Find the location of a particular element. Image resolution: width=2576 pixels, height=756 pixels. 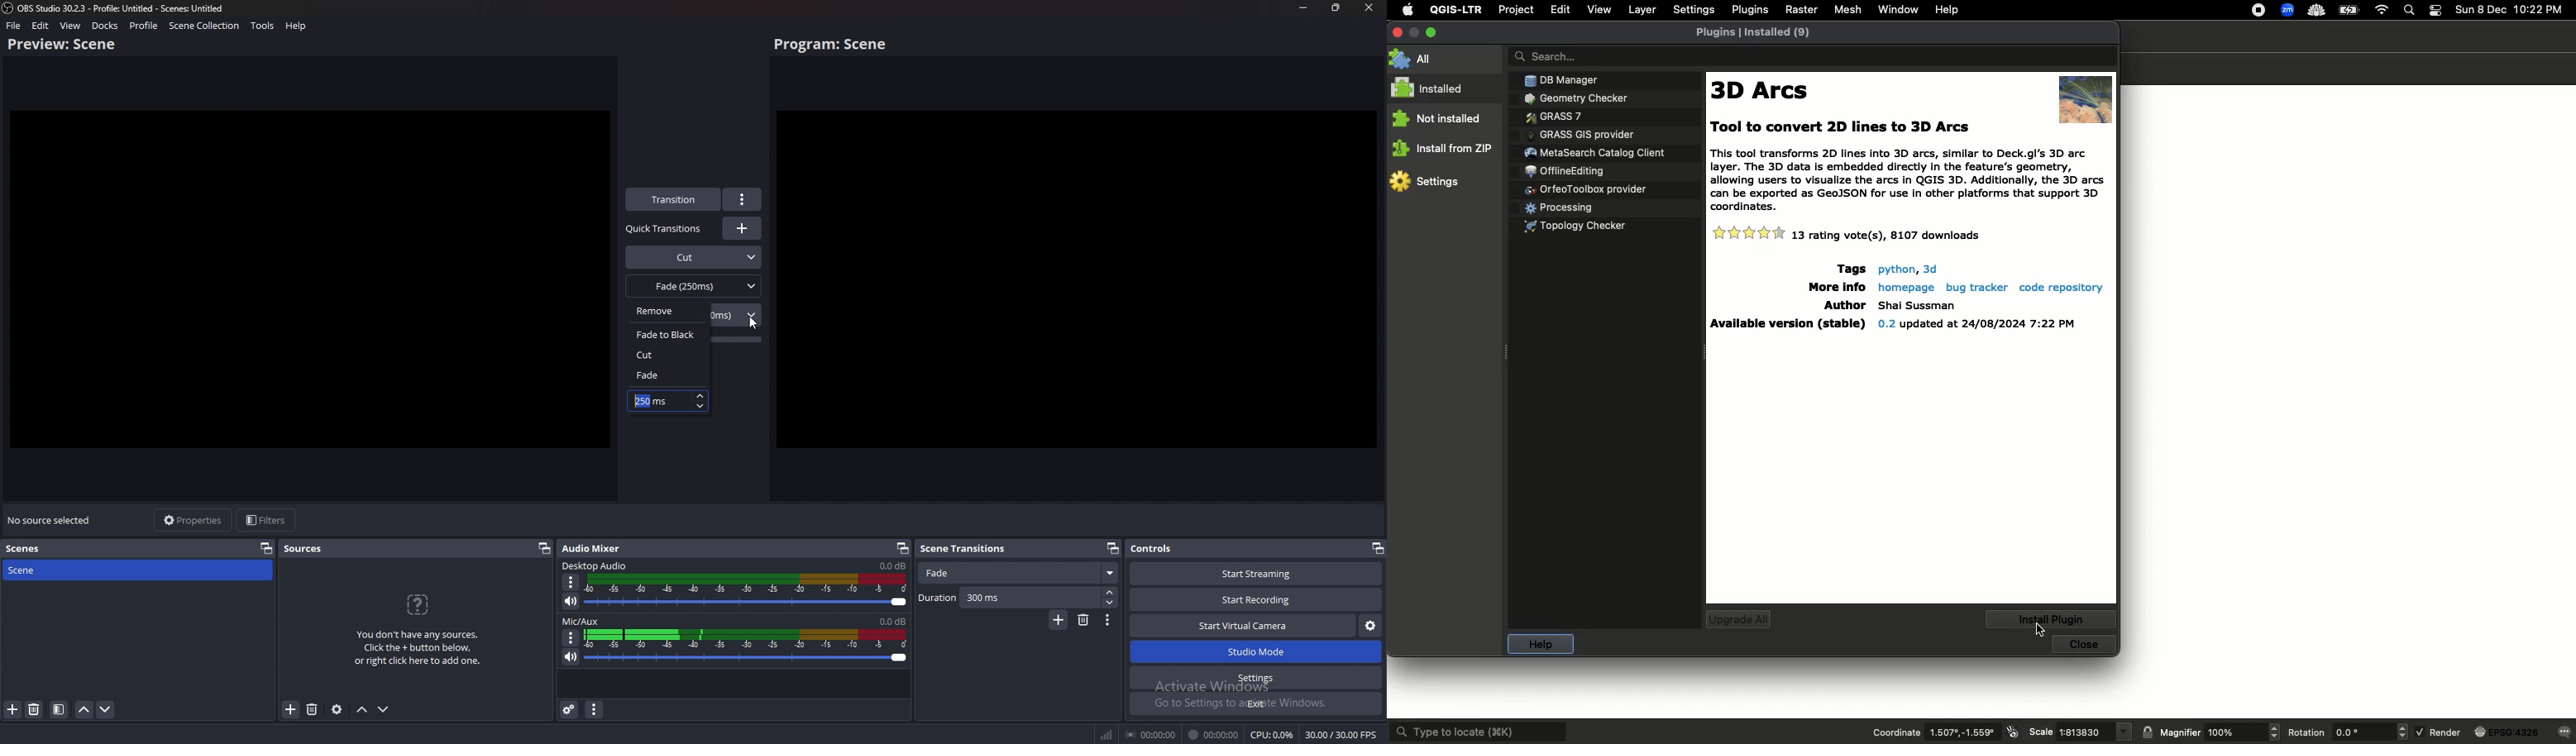

messages is located at coordinates (2565, 731).